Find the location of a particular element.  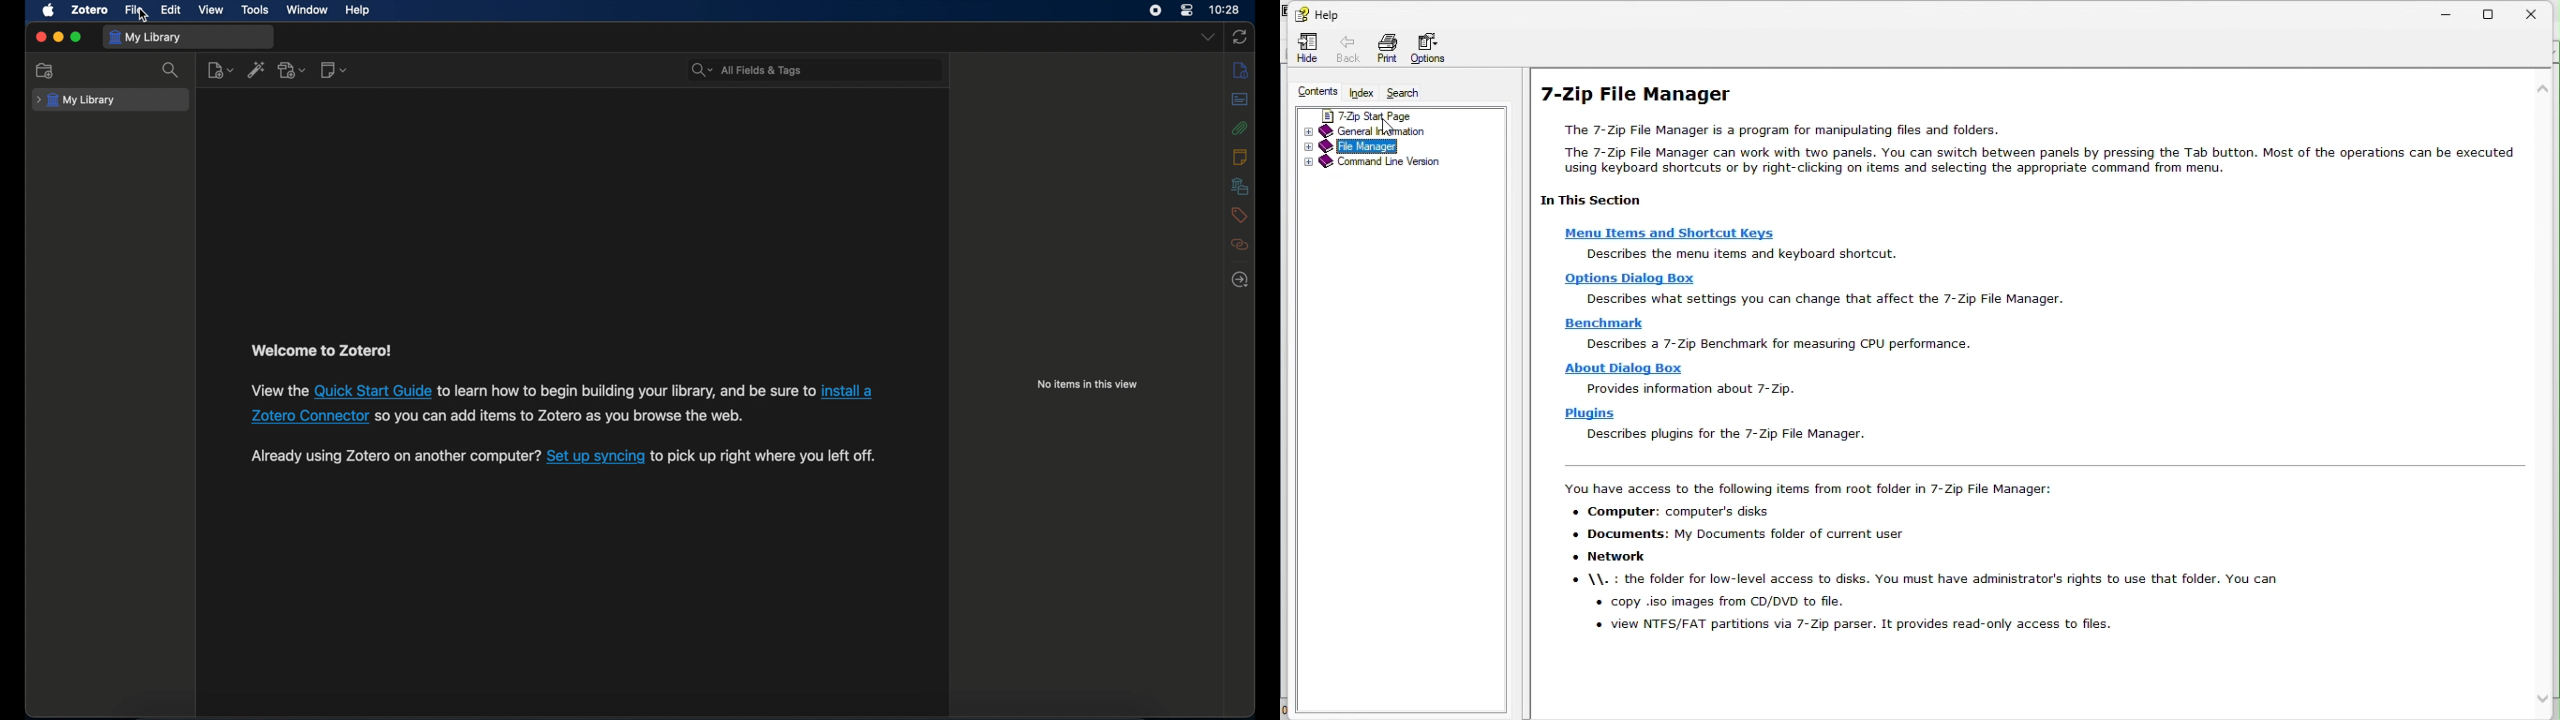

time is located at coordinates (1225, 9).